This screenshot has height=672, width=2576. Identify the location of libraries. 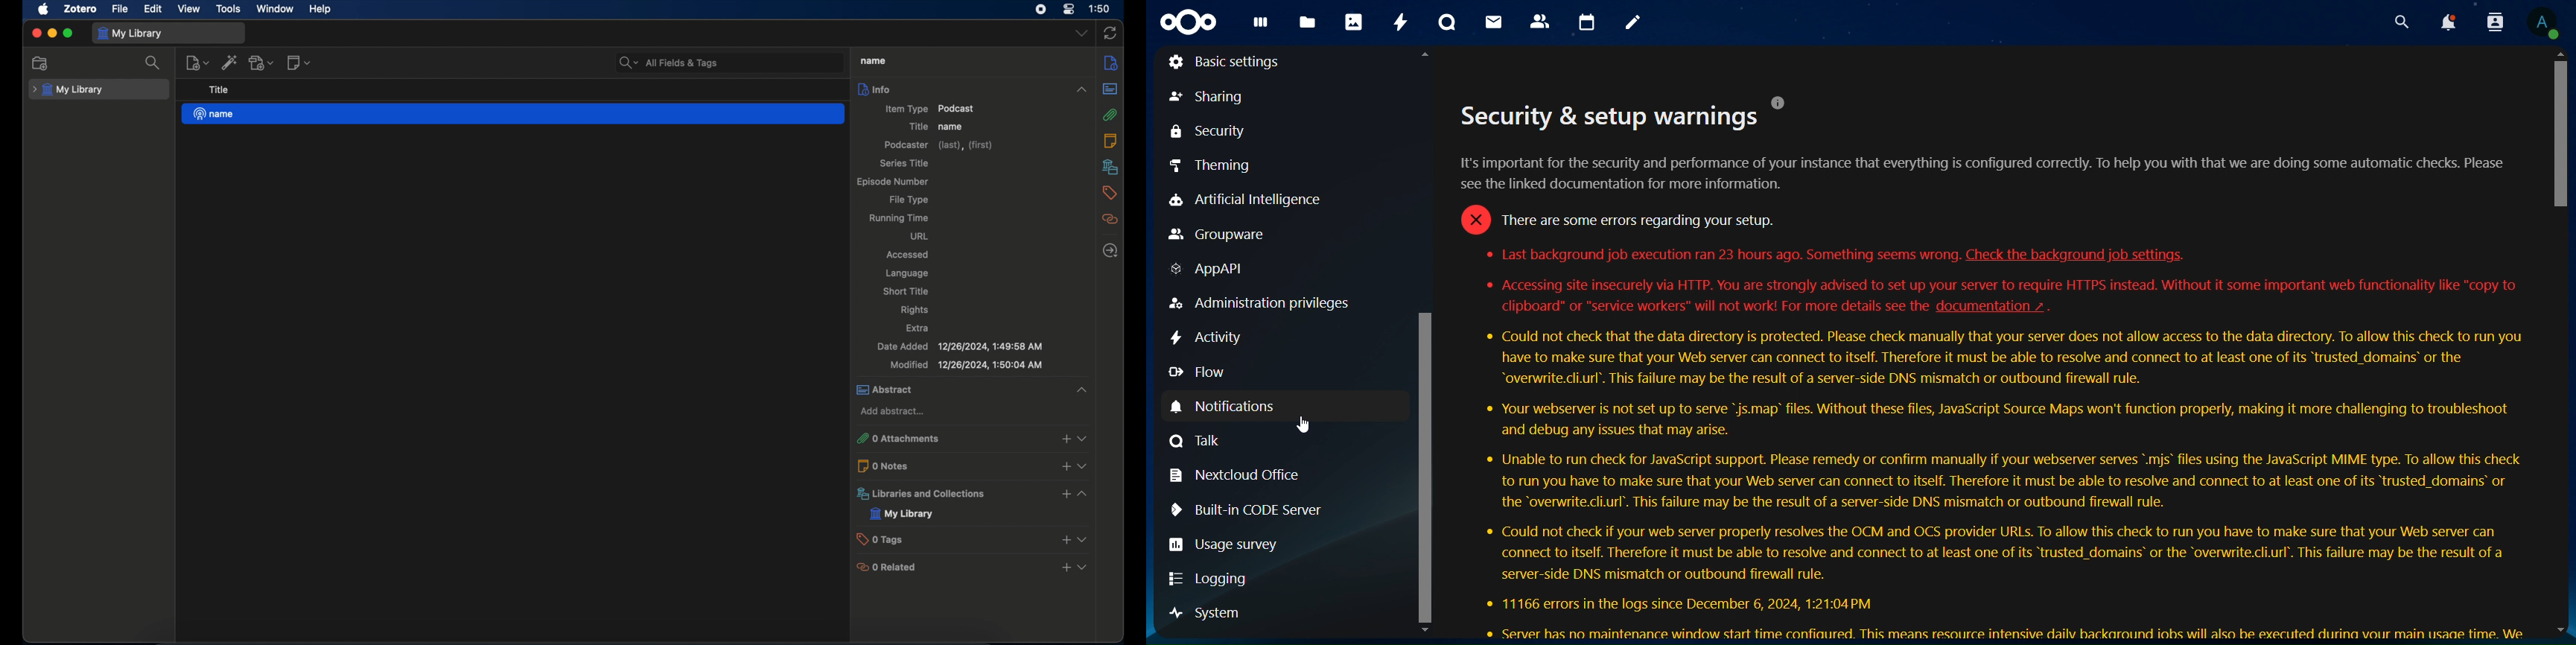
(1111, 167).